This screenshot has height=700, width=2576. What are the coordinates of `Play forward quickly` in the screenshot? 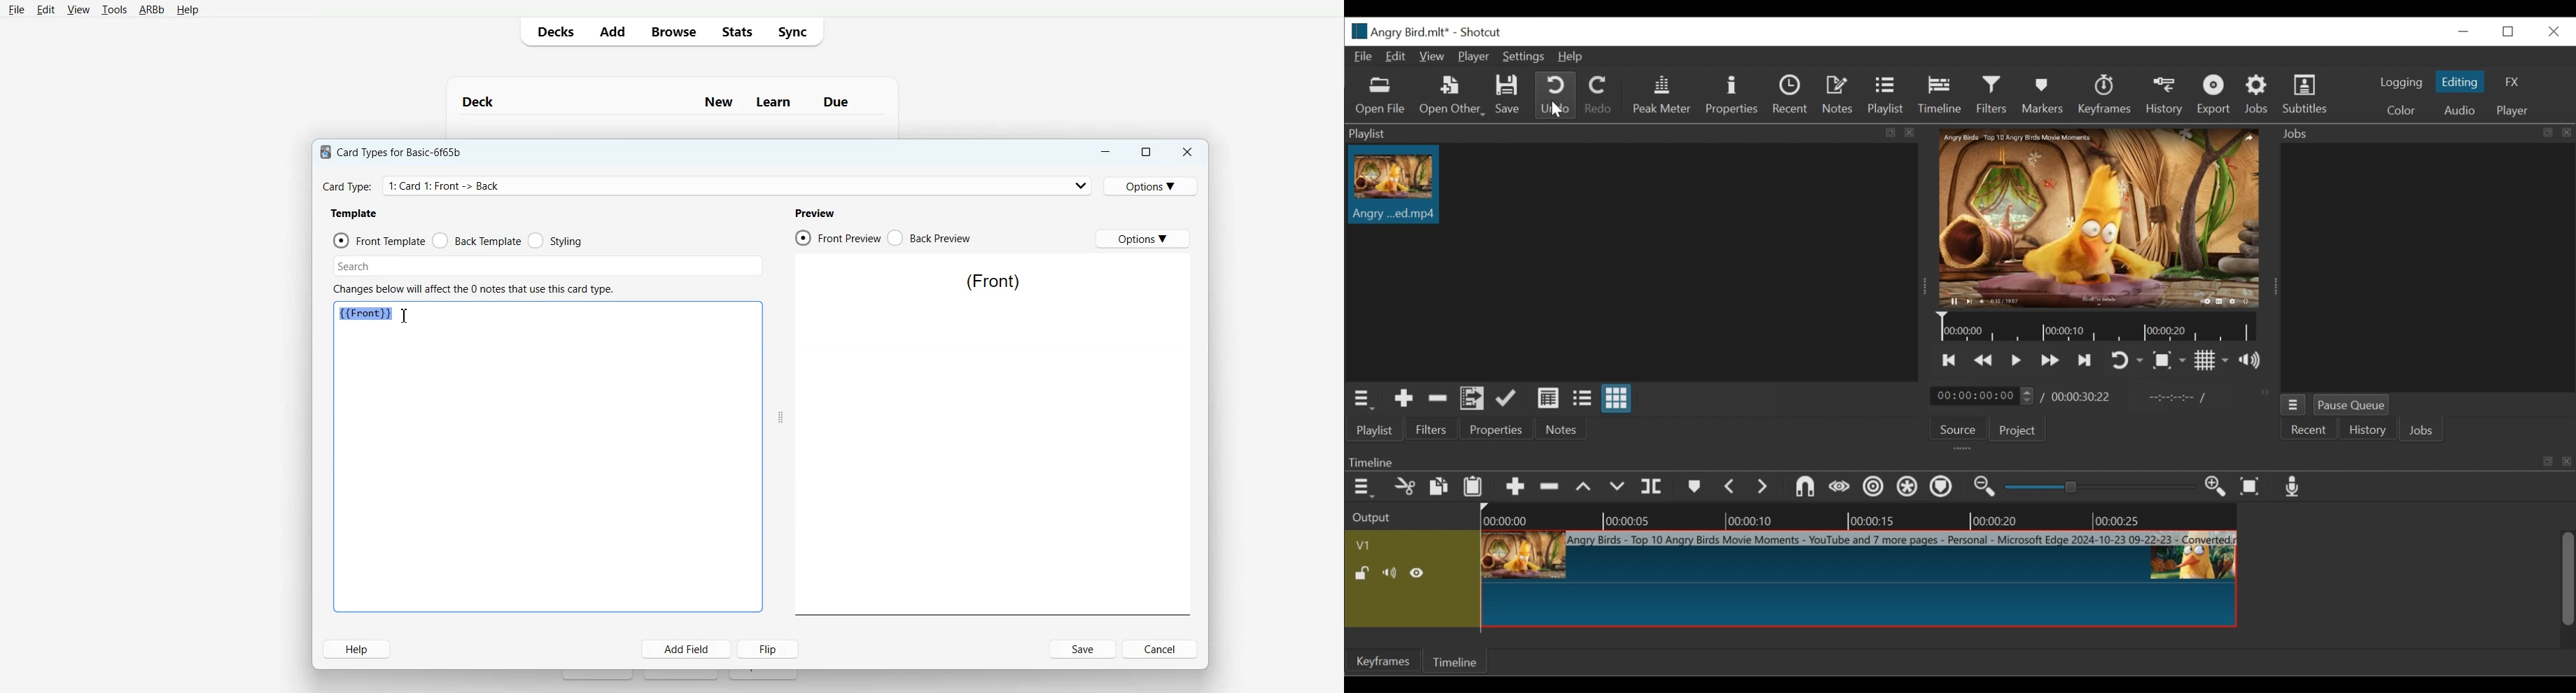 It's located at (2050, 360).